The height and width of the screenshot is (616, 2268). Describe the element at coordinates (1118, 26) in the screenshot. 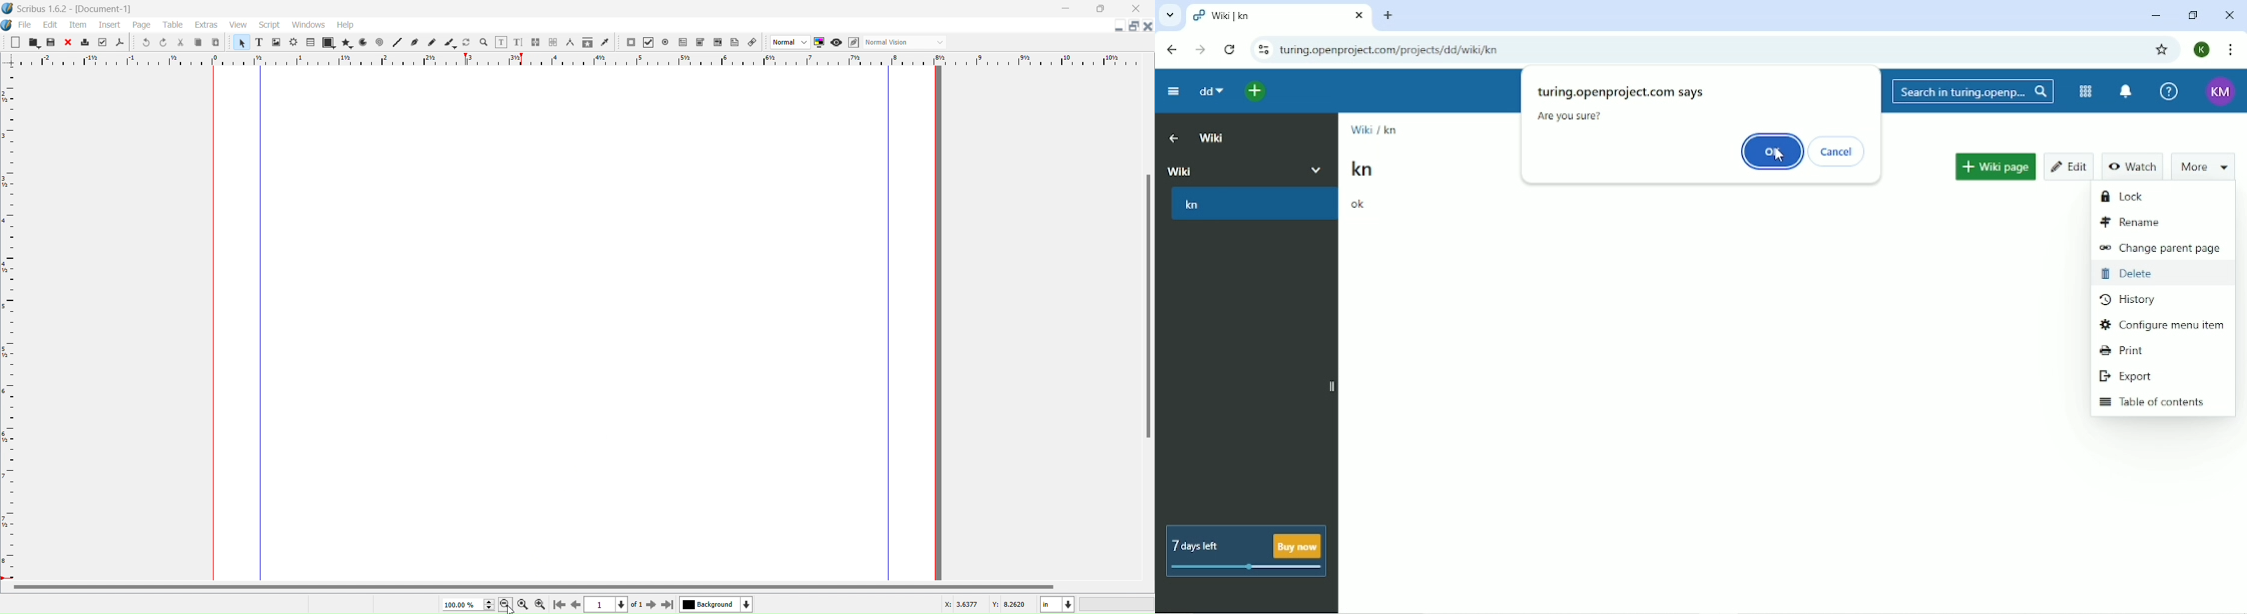

I see `Minimize Document` at that location.